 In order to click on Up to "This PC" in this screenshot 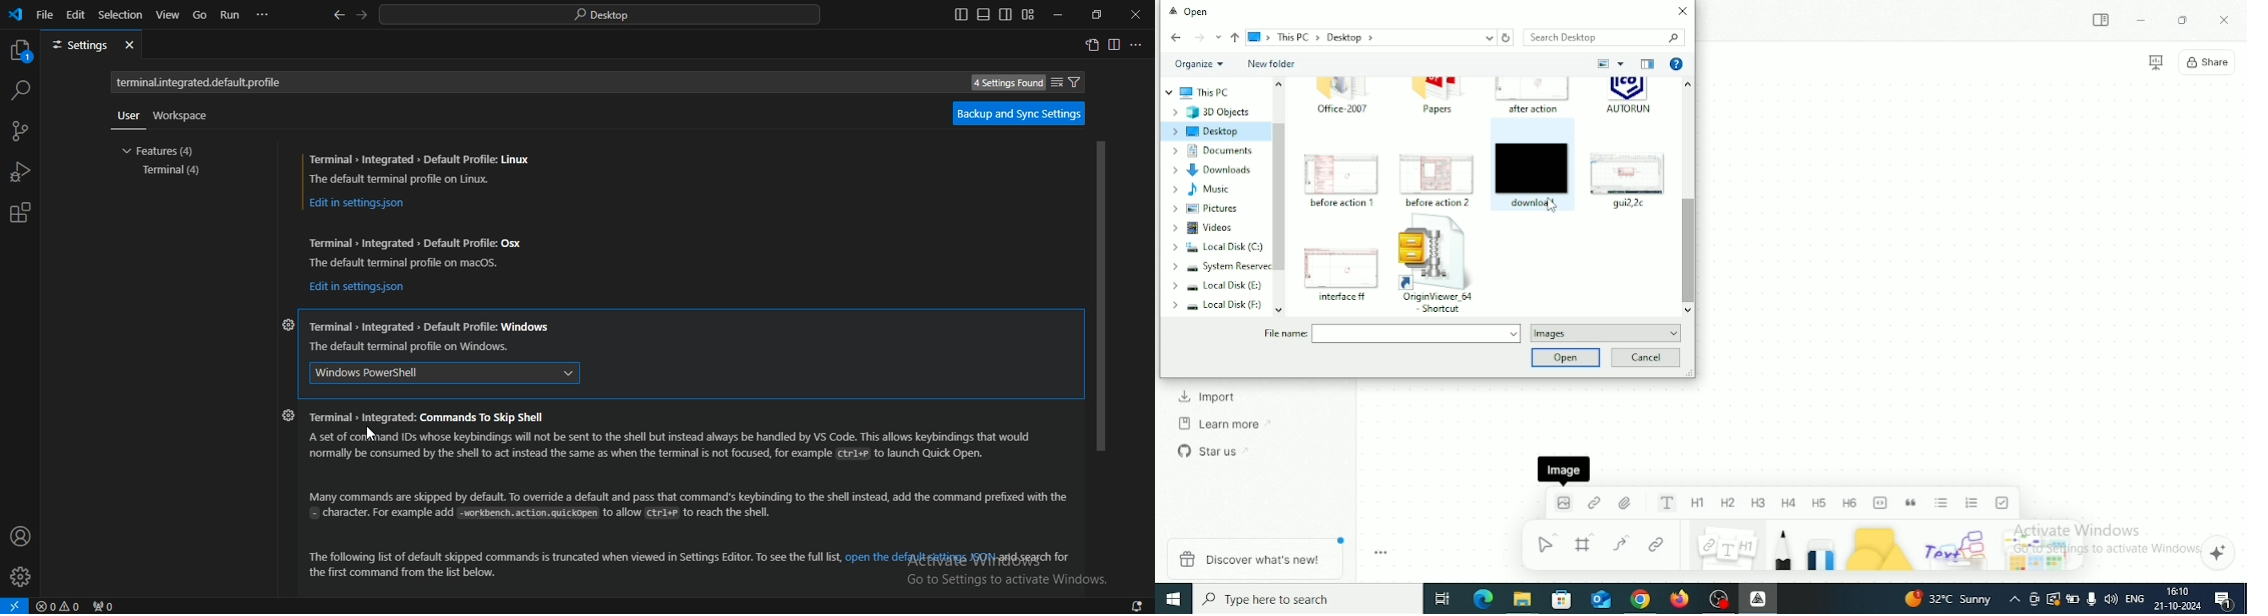, I will do `click(1235, 38)`.